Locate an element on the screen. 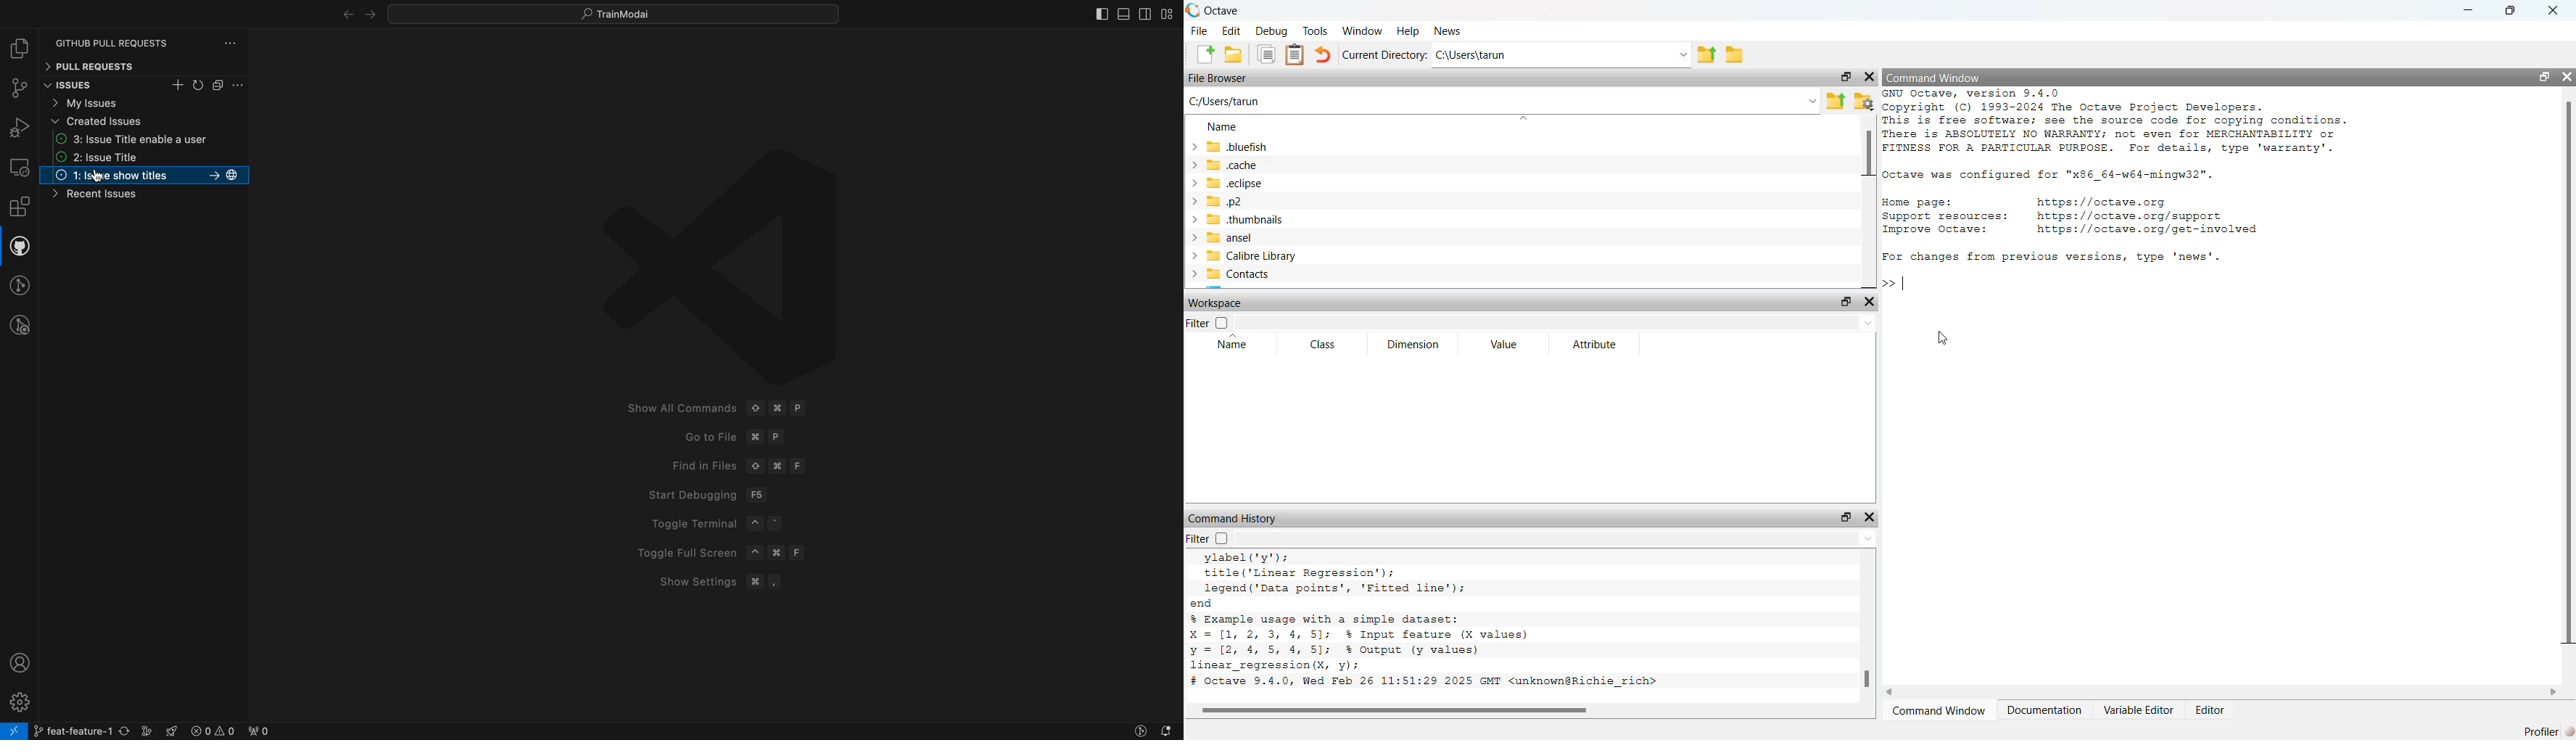 This screenshot has width=2576, height=756. current directory is located at coordinates (1384, 54).